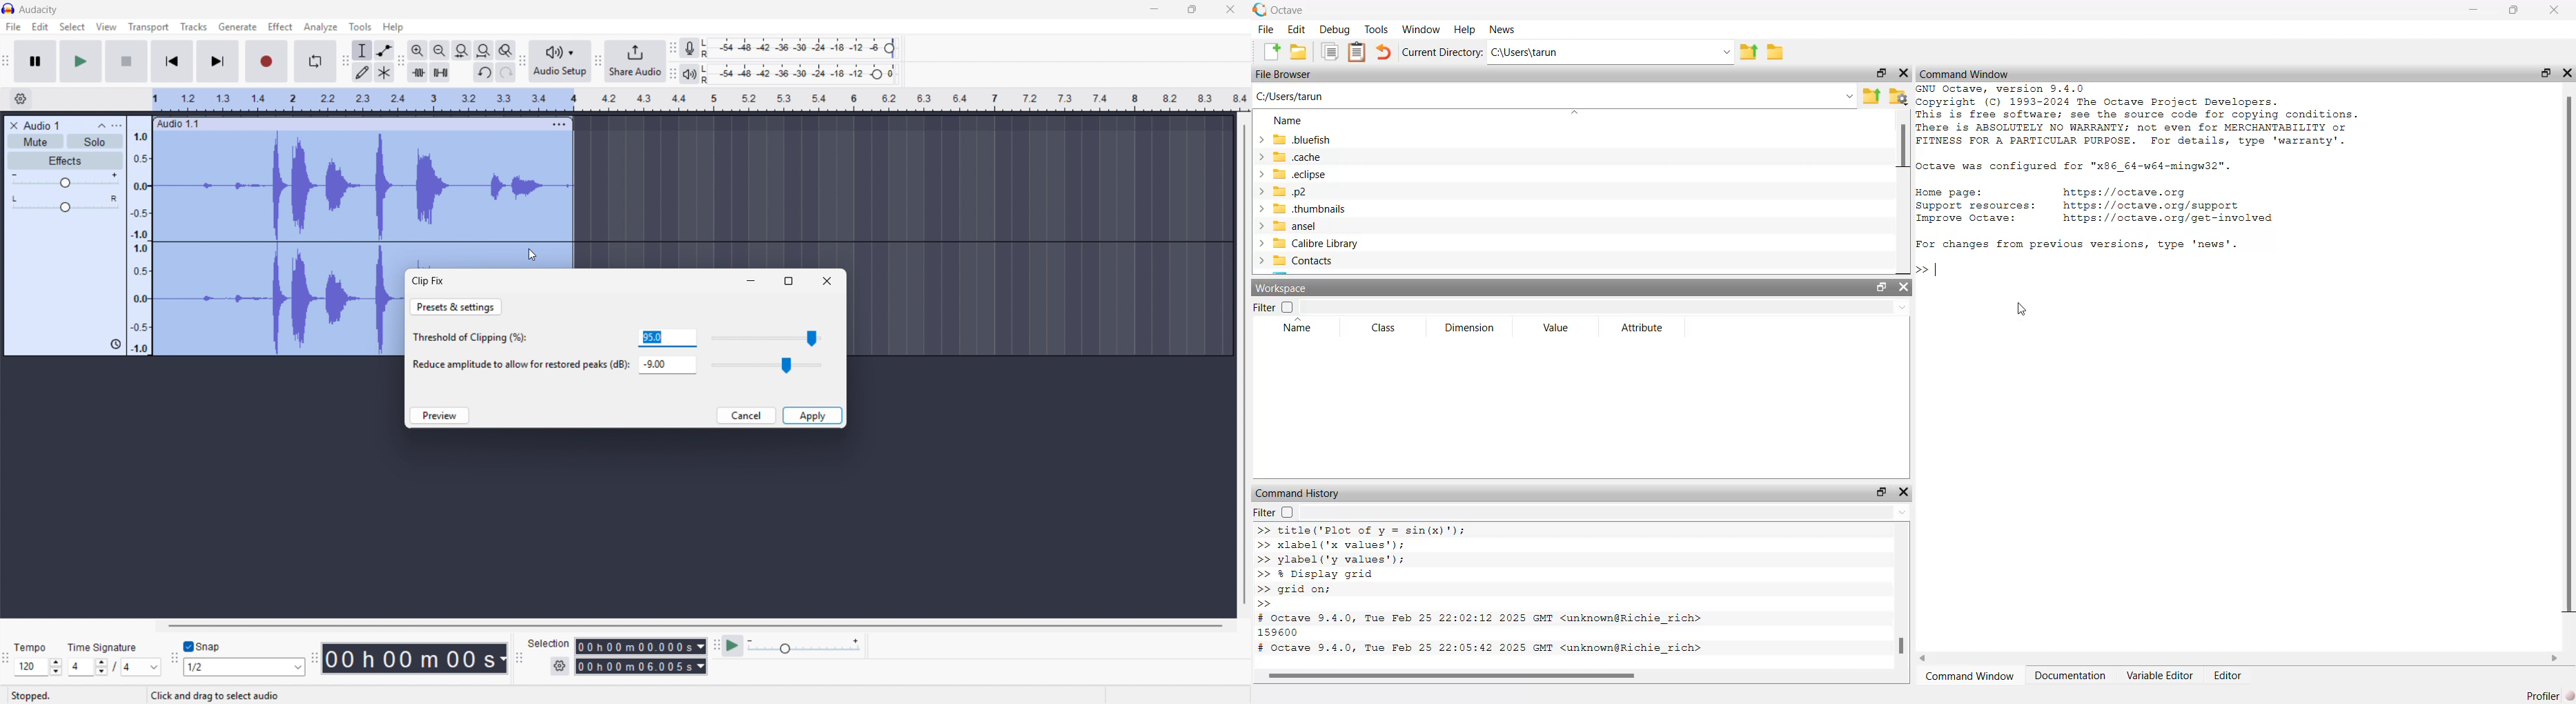 This screenshot has width=2576, height=728. I want to click on Share audio toolbar, so click(598, 61).